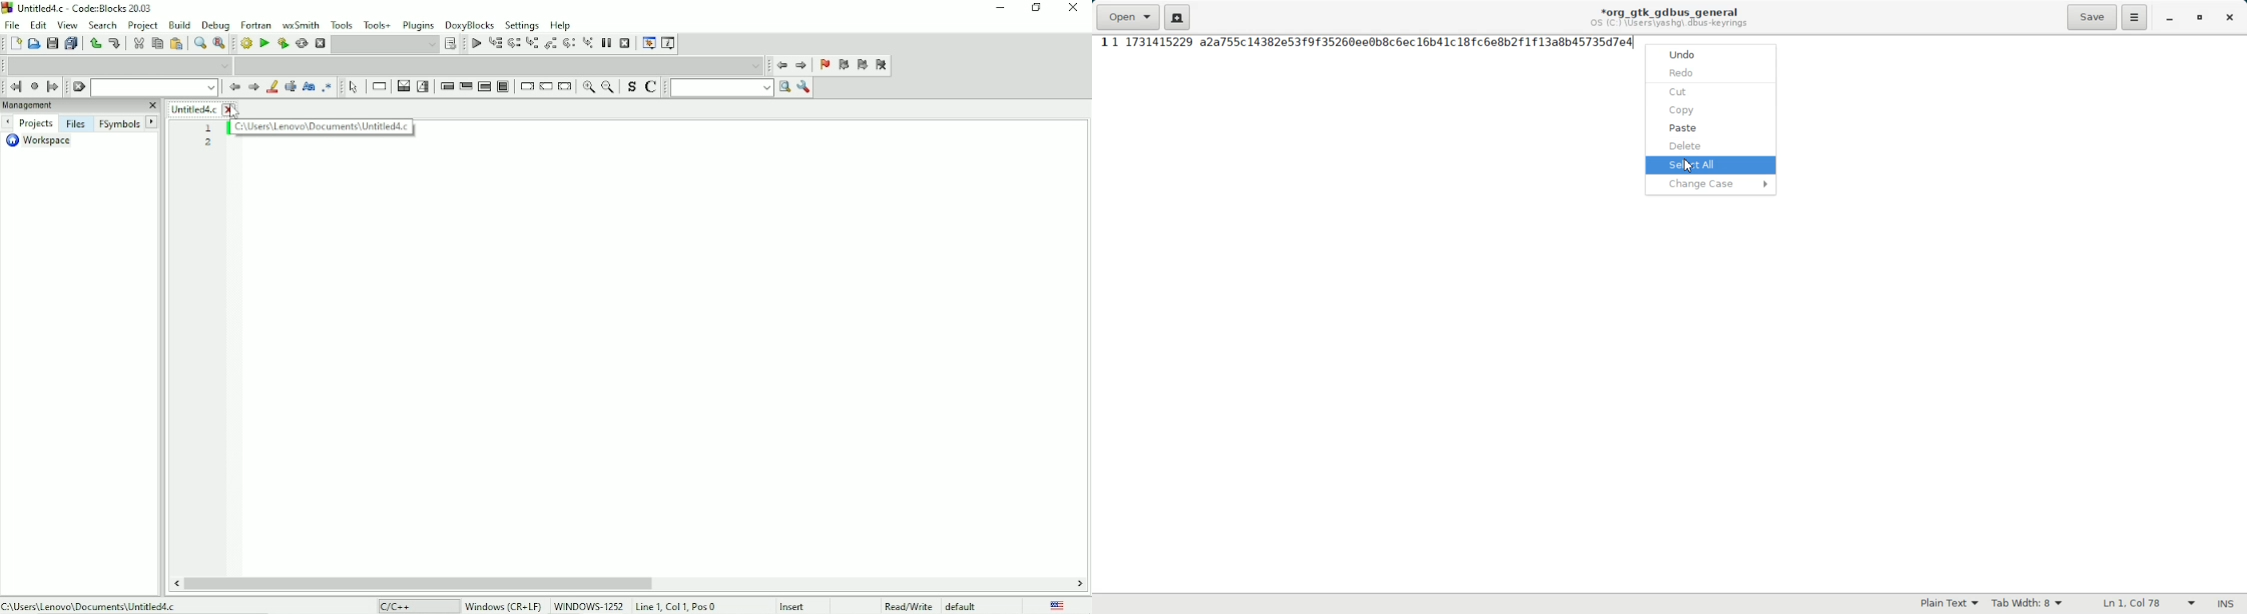 The width and height of the screenshot is (2268, 616). What do you see at coordinates (652, 87) in the screenshot?
I see `Toggle comments` at bounding box center [652, 87].